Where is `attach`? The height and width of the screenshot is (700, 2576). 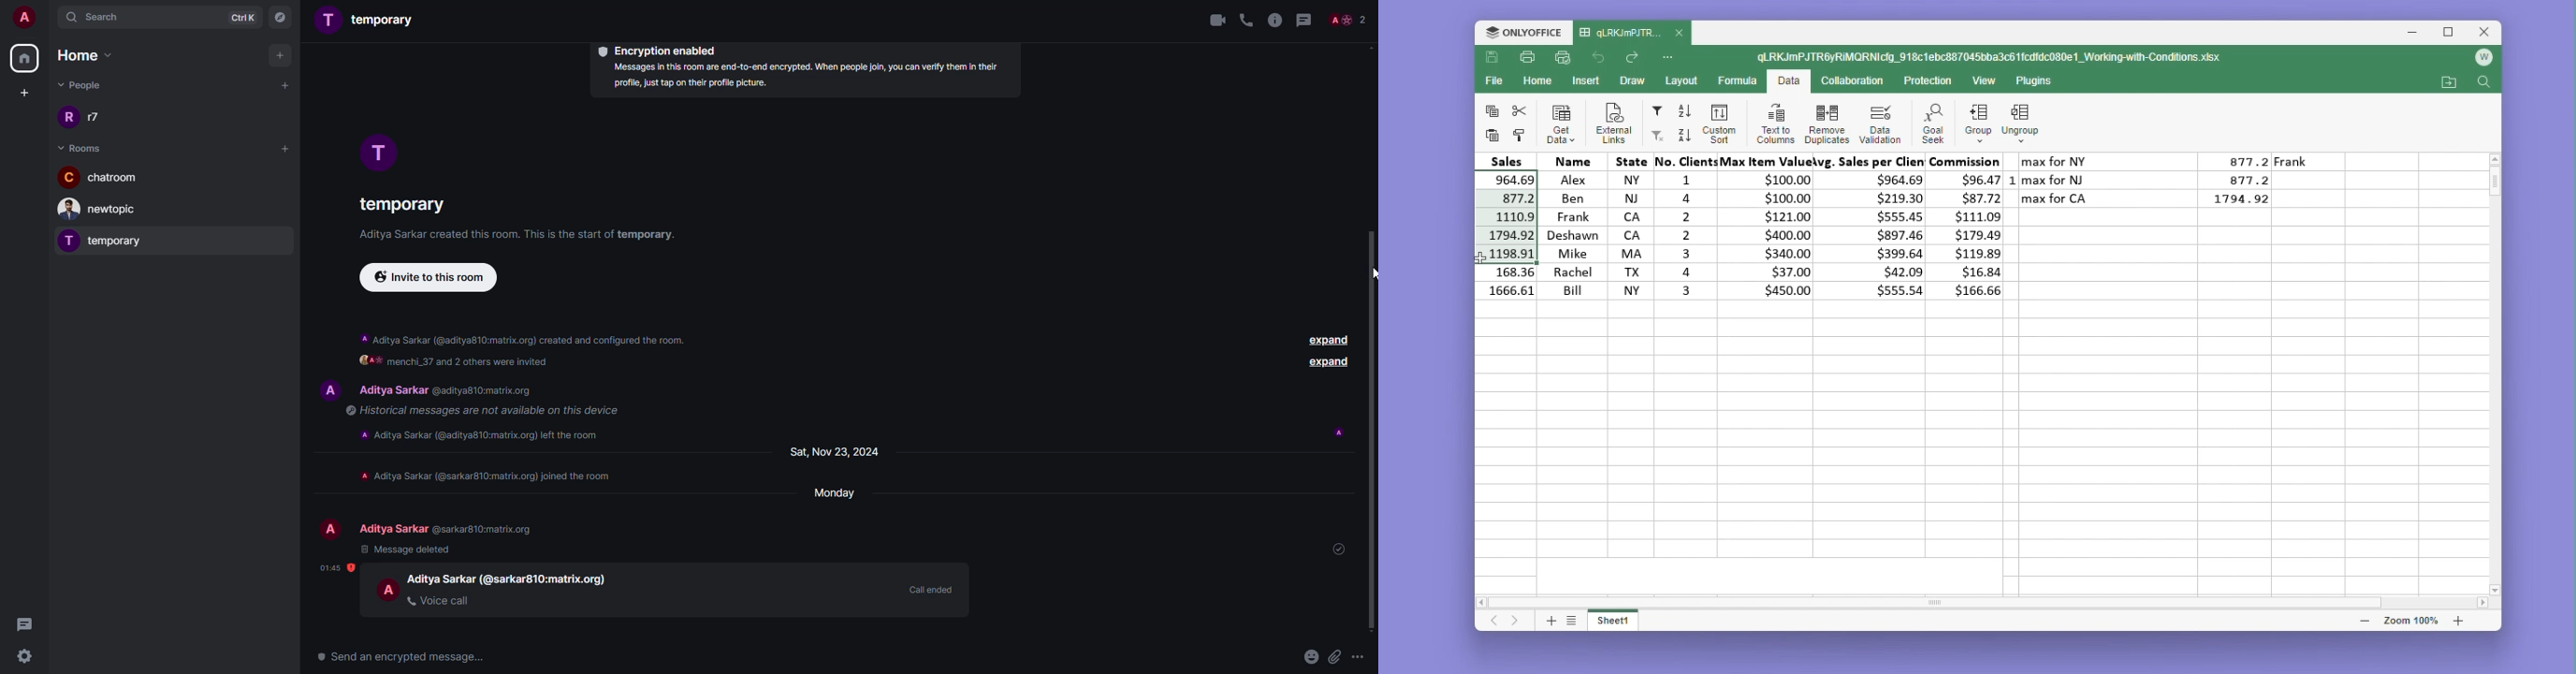
attach is located at coordinates (1336, 656).